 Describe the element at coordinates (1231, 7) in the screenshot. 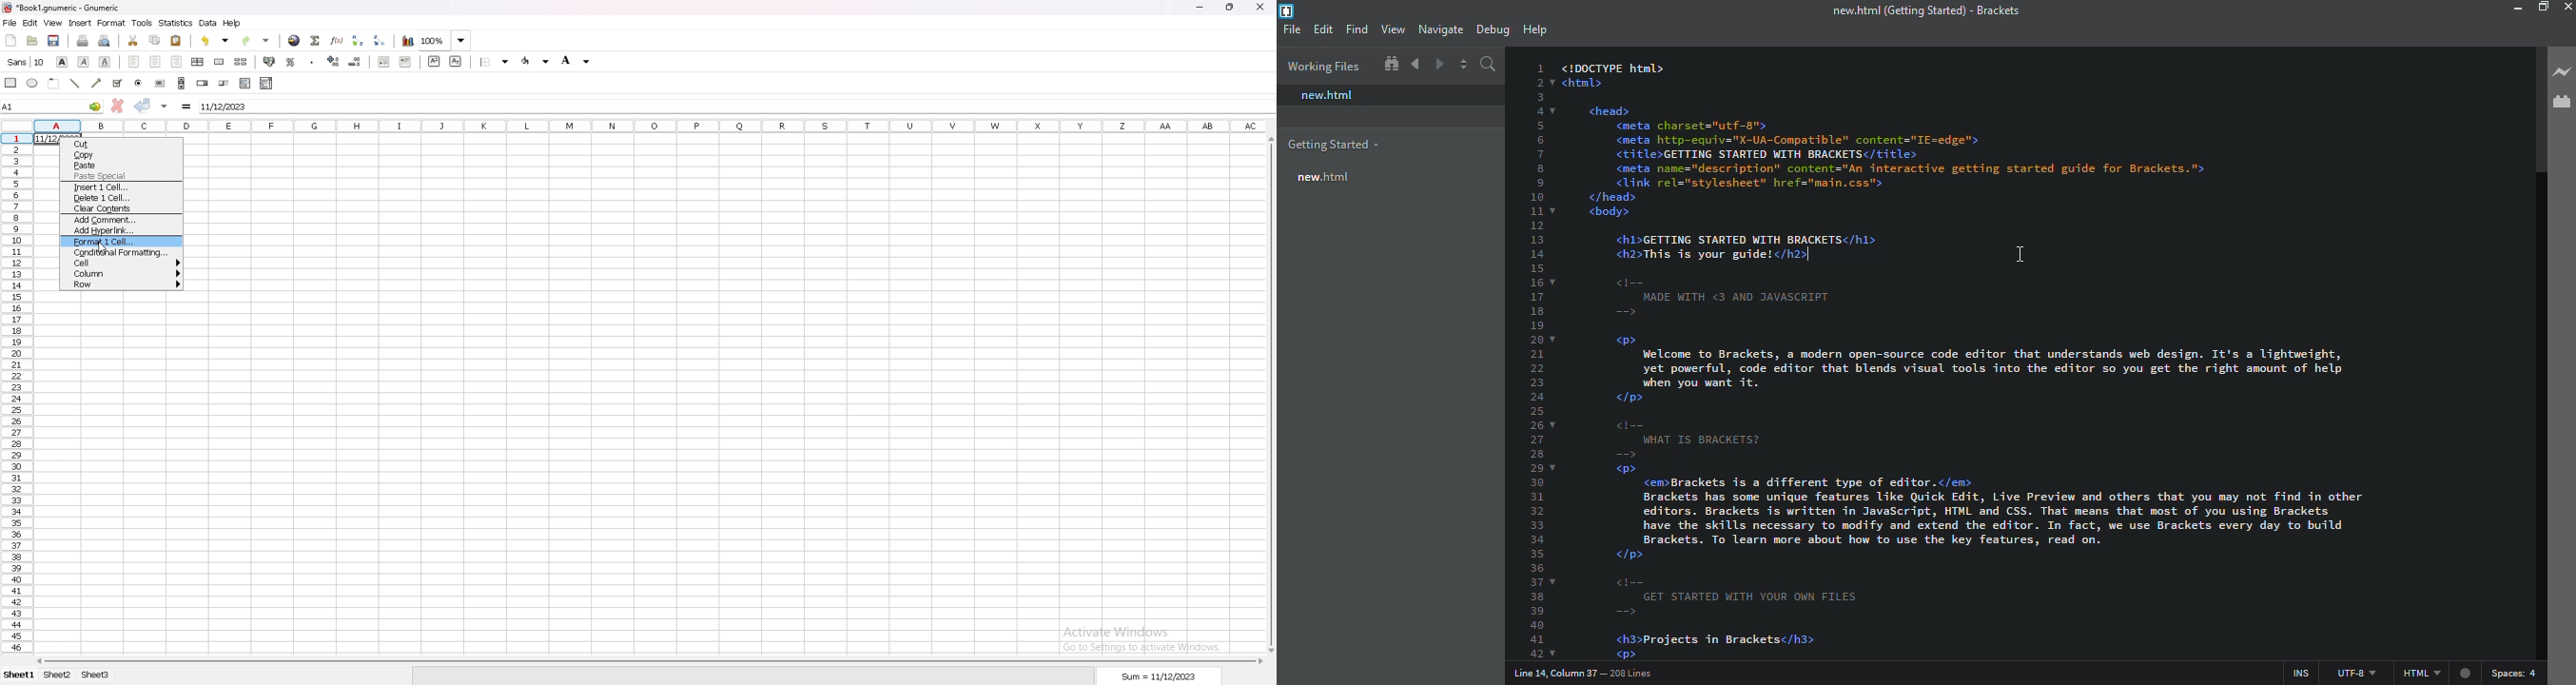

I see `resize` at that location.